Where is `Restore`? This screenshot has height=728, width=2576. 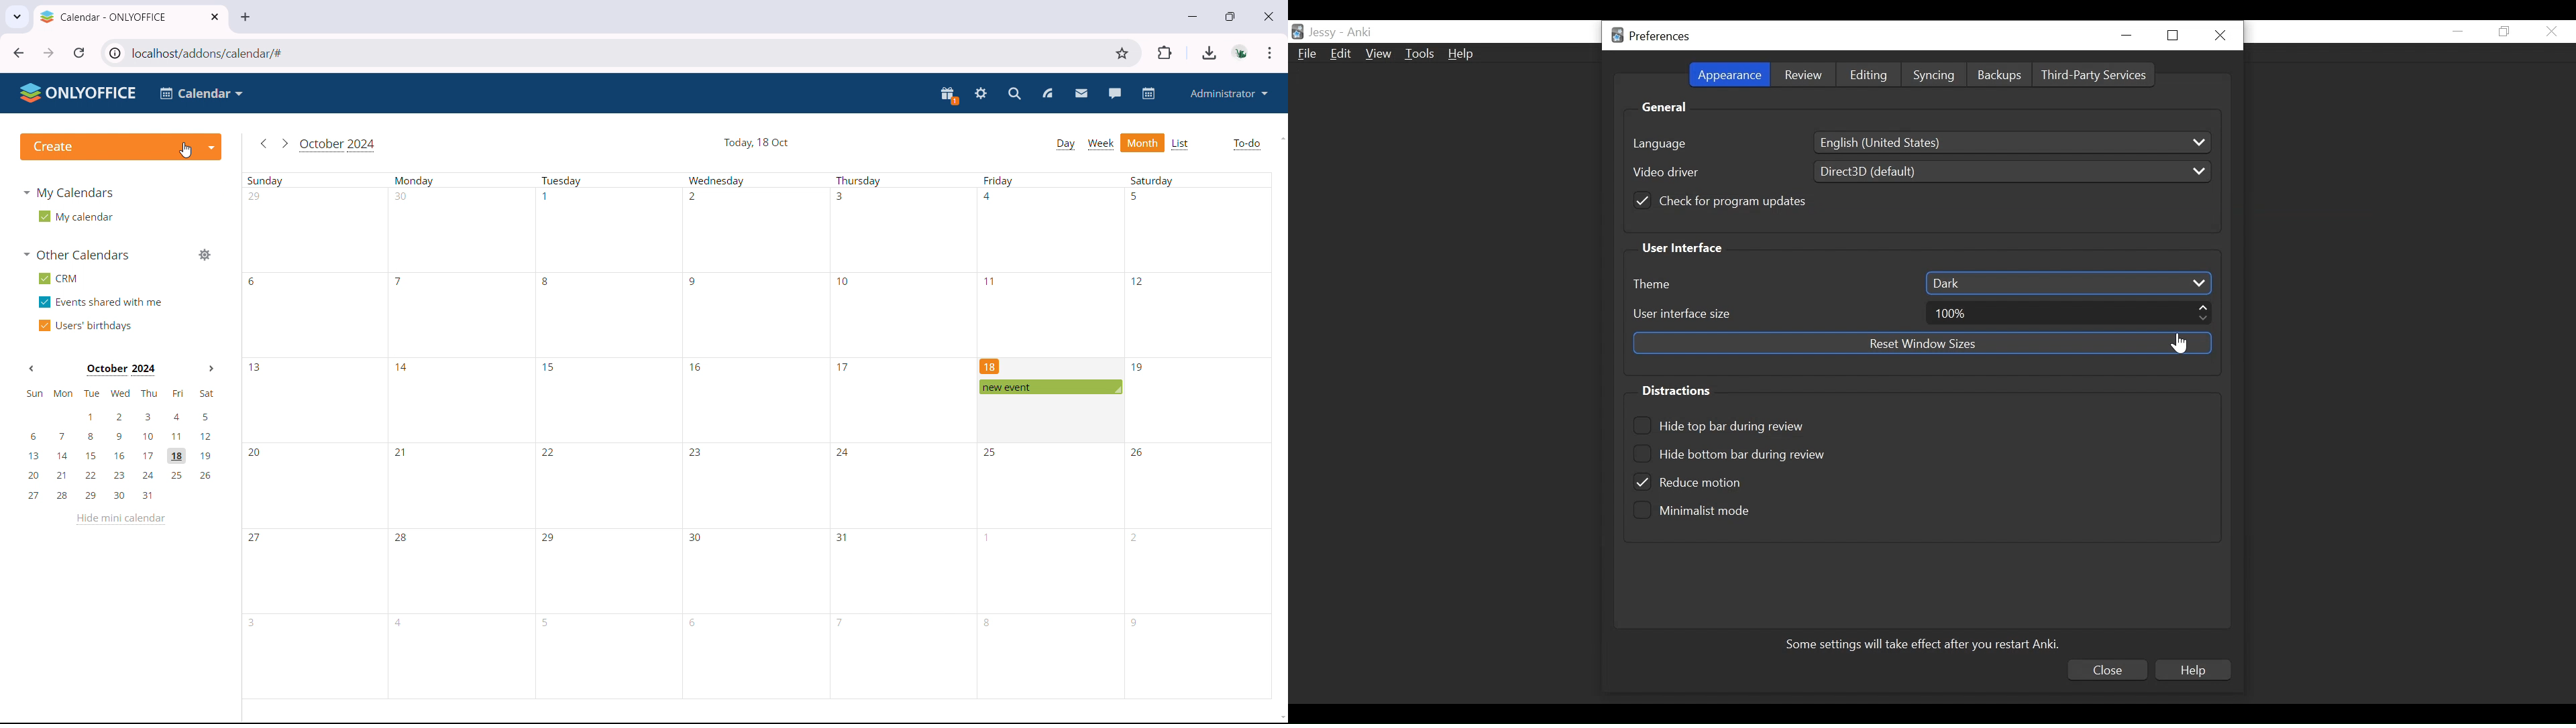 Restore is located at coordinates (2506, 32).